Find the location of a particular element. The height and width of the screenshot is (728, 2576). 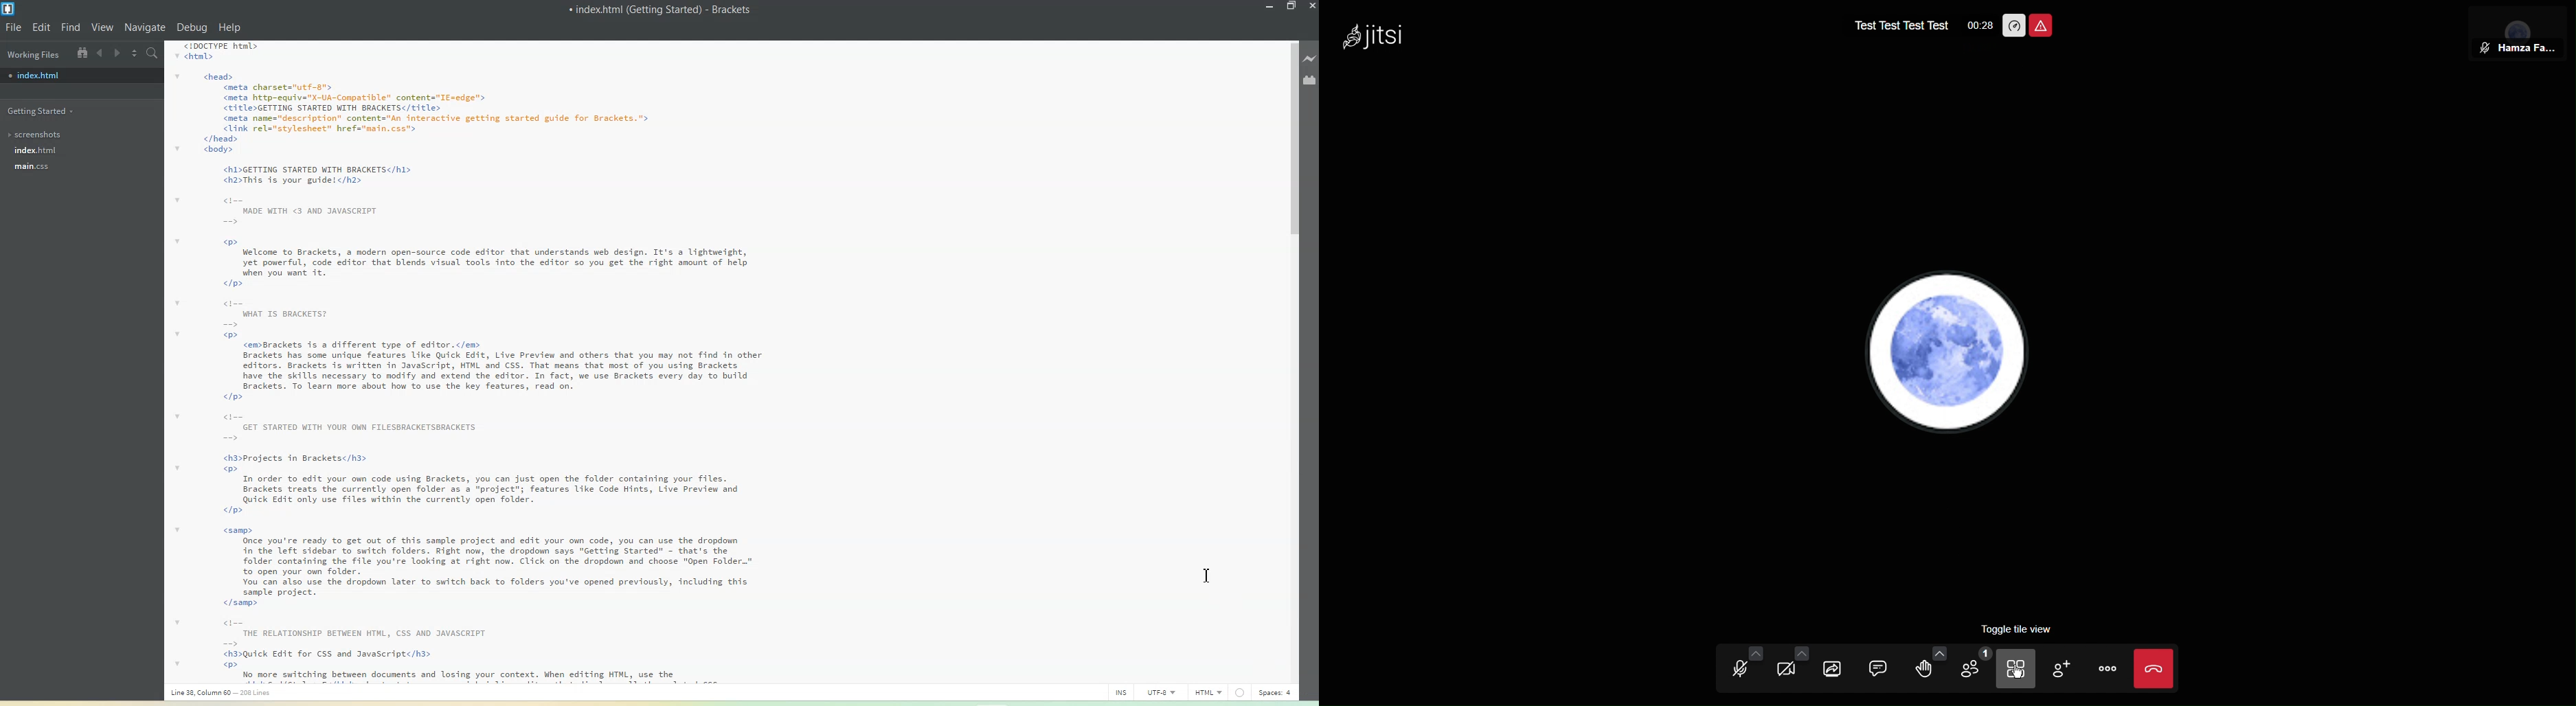

Text Cursor is located at coordinates (1206, 575).